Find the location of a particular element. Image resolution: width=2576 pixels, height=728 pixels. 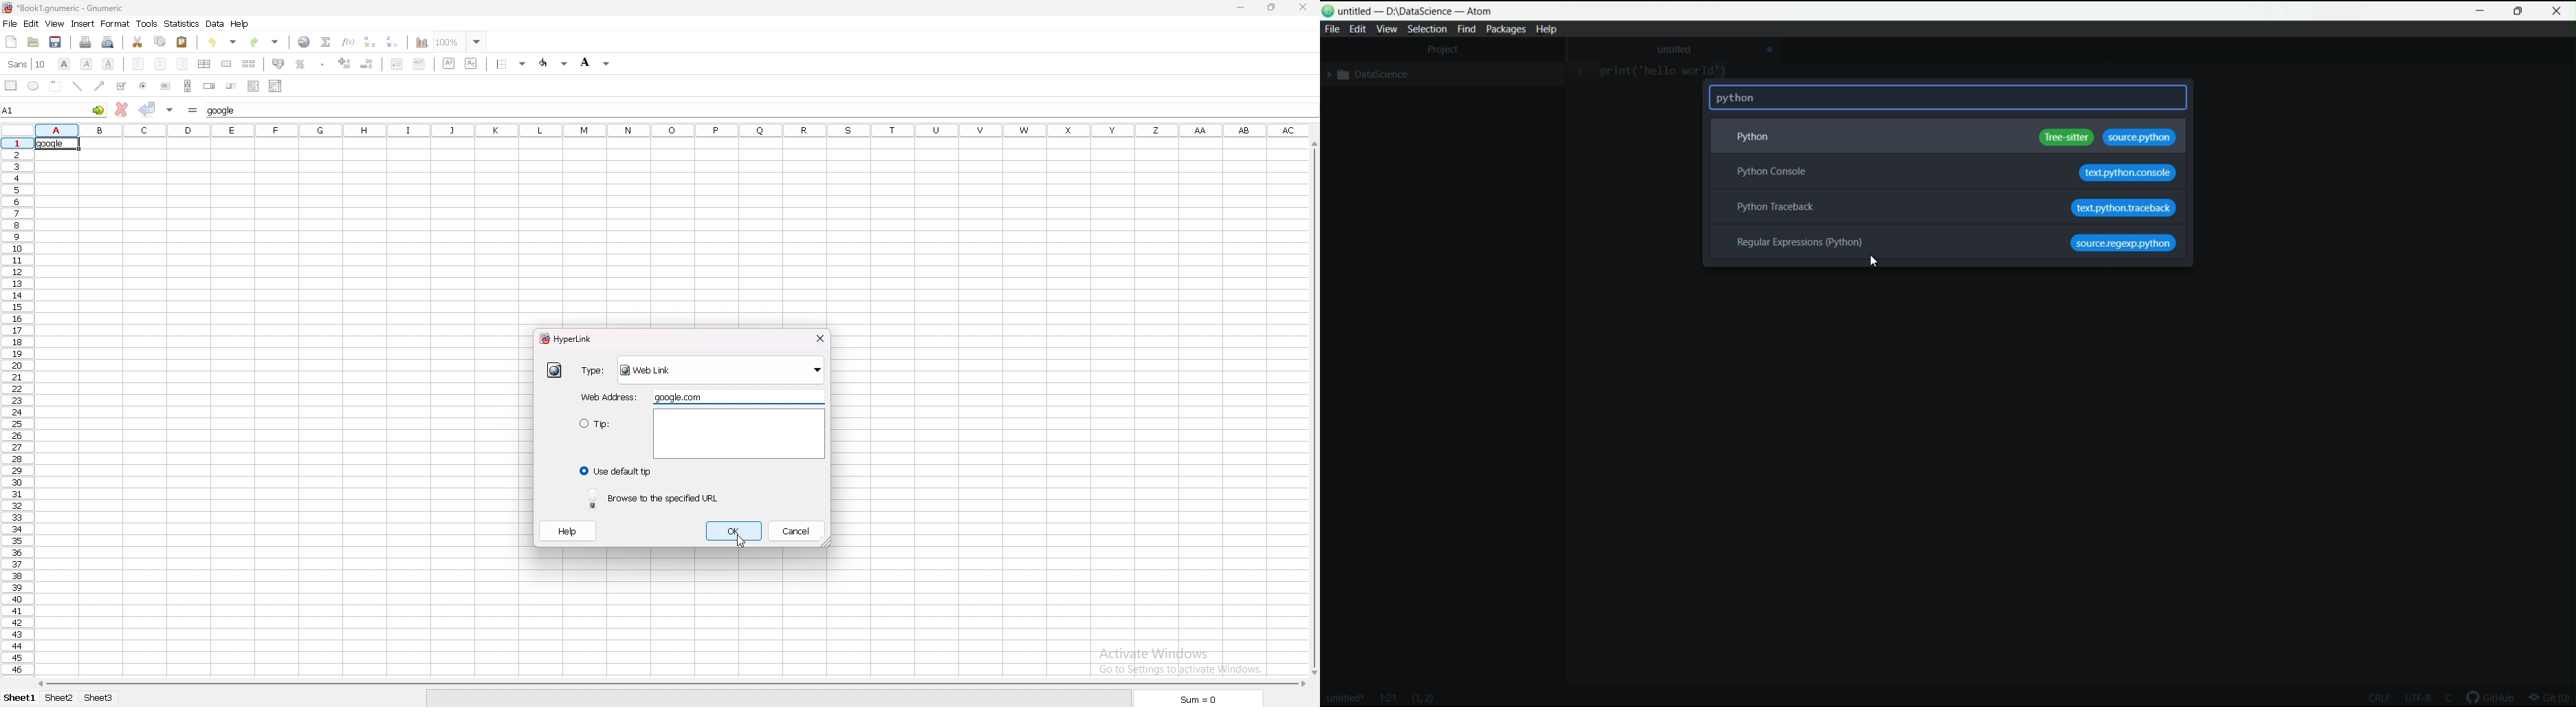

tip is located at coordinates (612, 434).